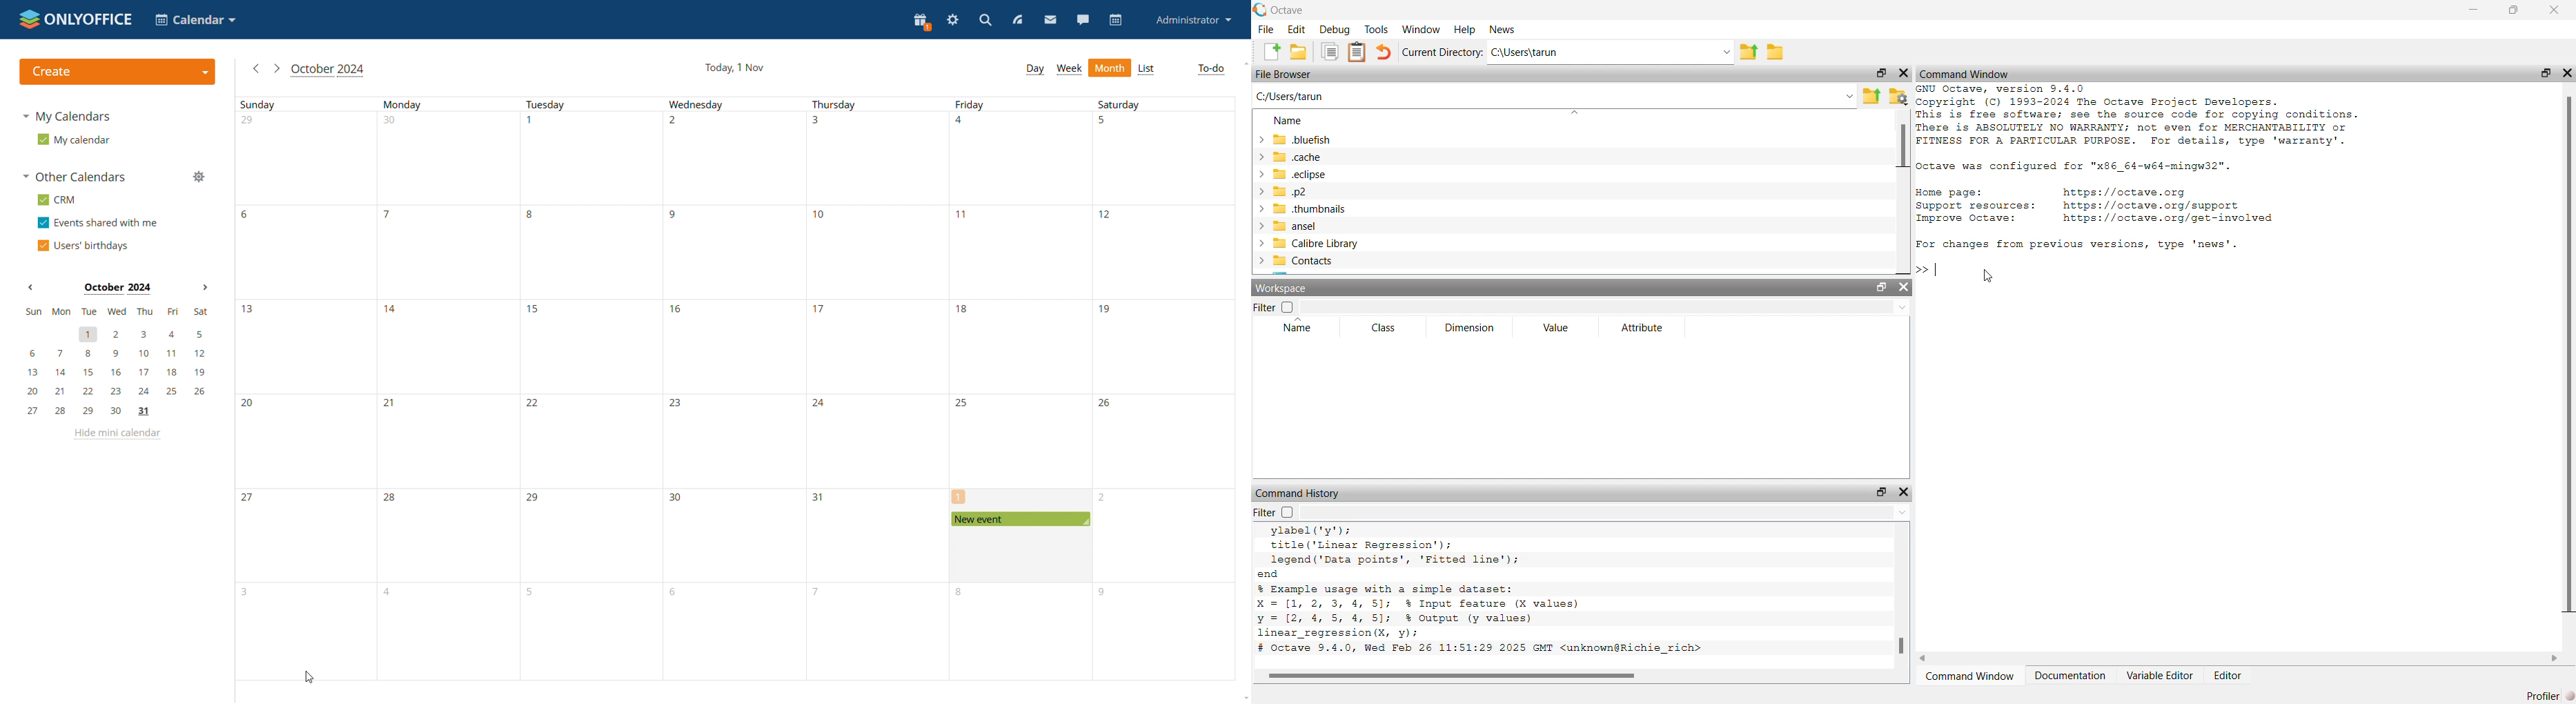 This screenshot has width=2576, height=728. What do you see at coordinates (1035, 69) in the screenshot?
I see `day view` at bounding box center [1035, 69].